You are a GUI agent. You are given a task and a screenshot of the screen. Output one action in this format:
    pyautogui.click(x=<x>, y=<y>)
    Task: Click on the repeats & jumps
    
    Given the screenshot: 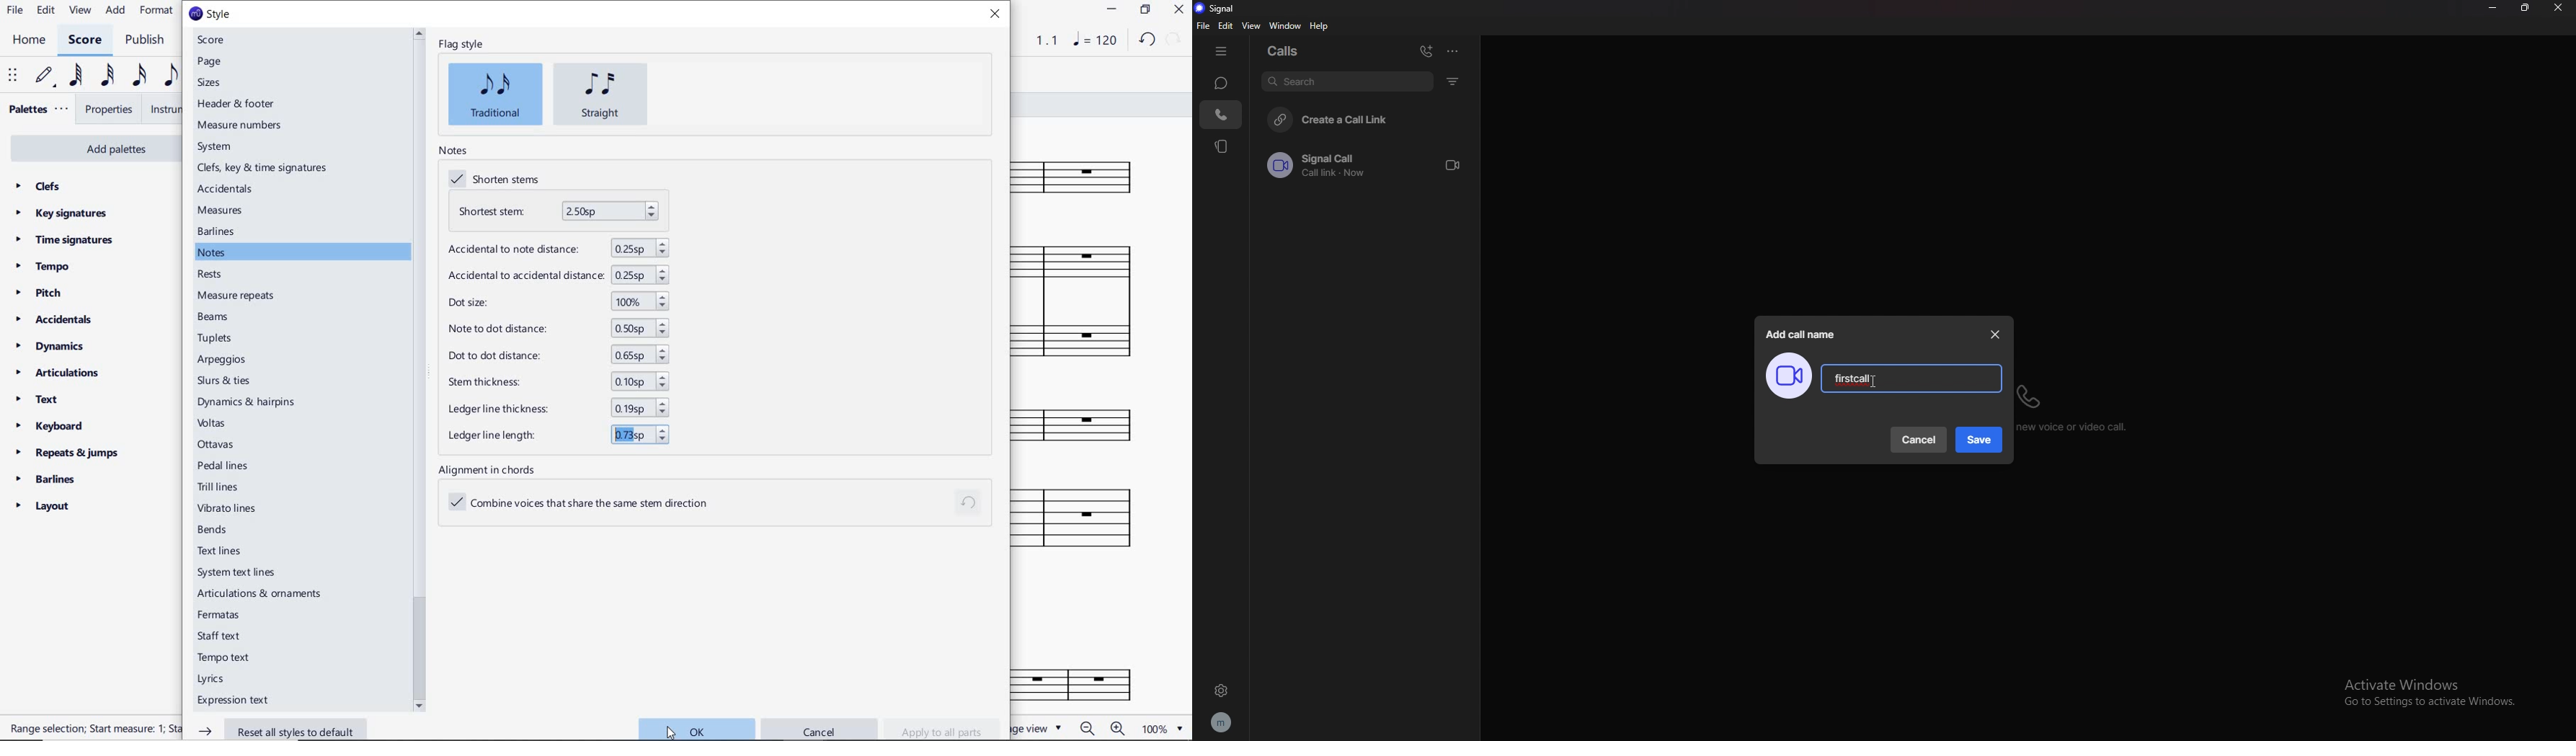 What is the action you would take?
    pyautogui.click(x=72, y=454)
    